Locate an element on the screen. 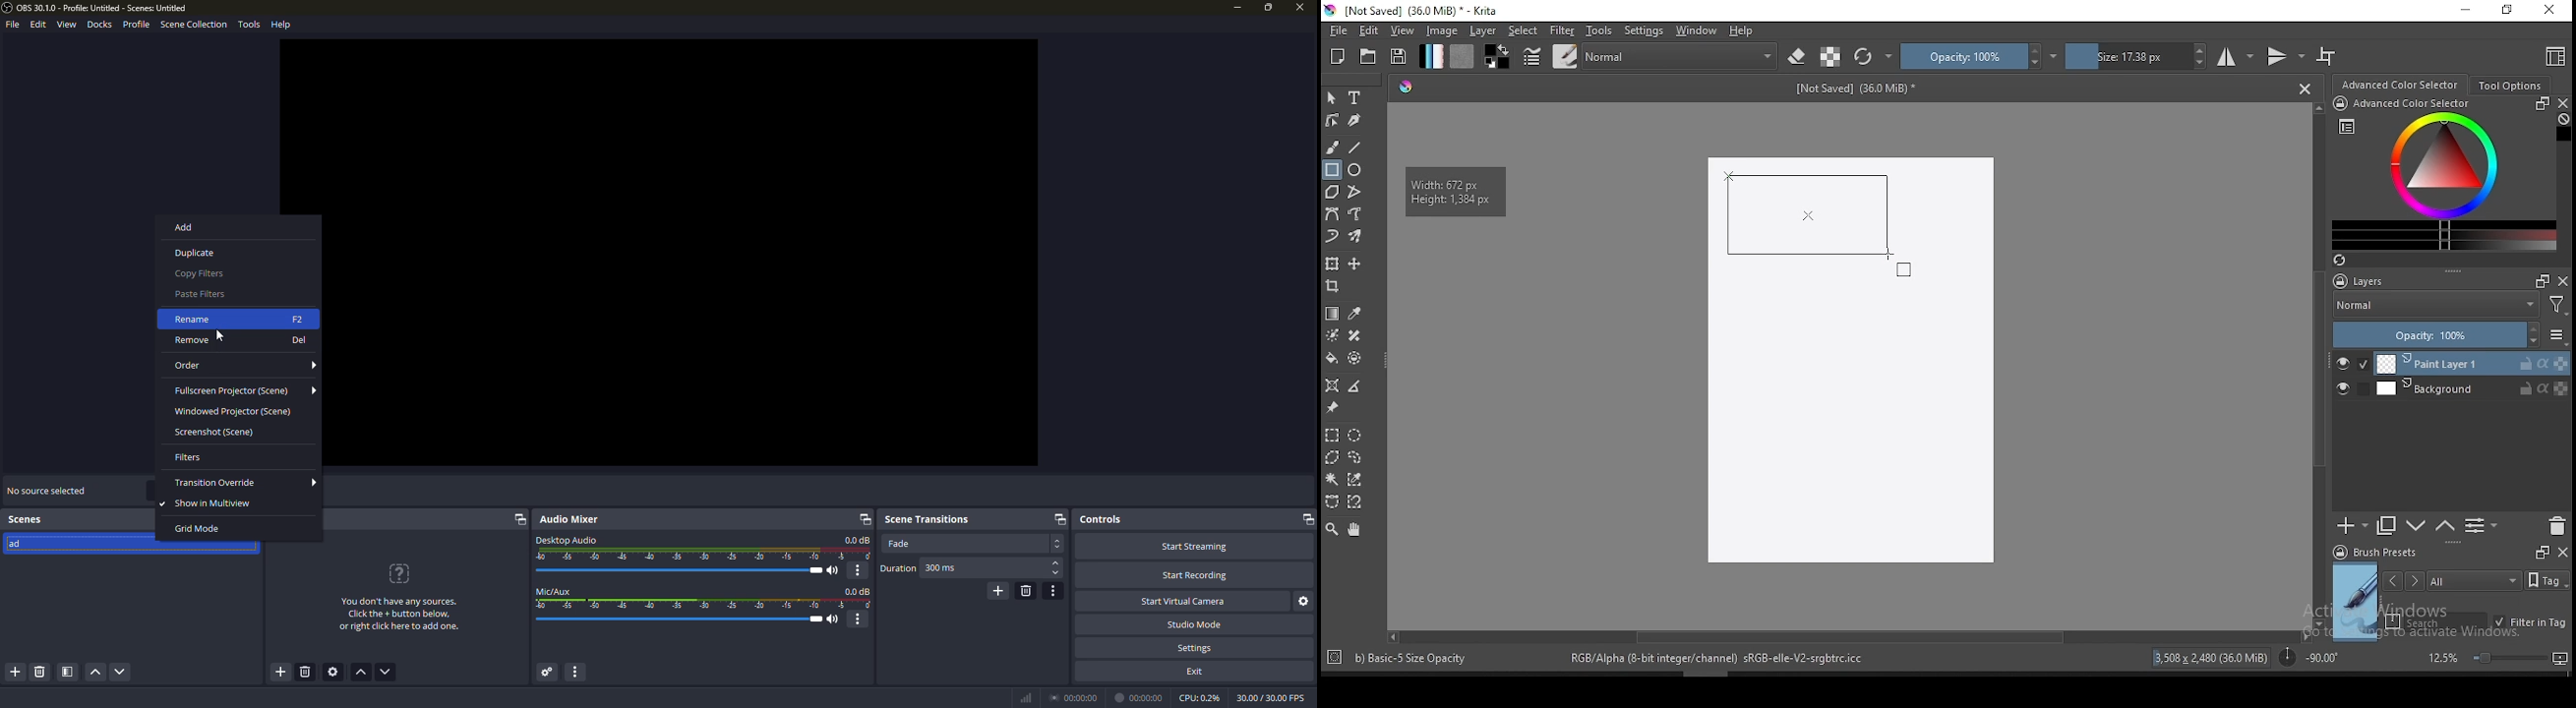  filter is located at coordinates (1561, 30).